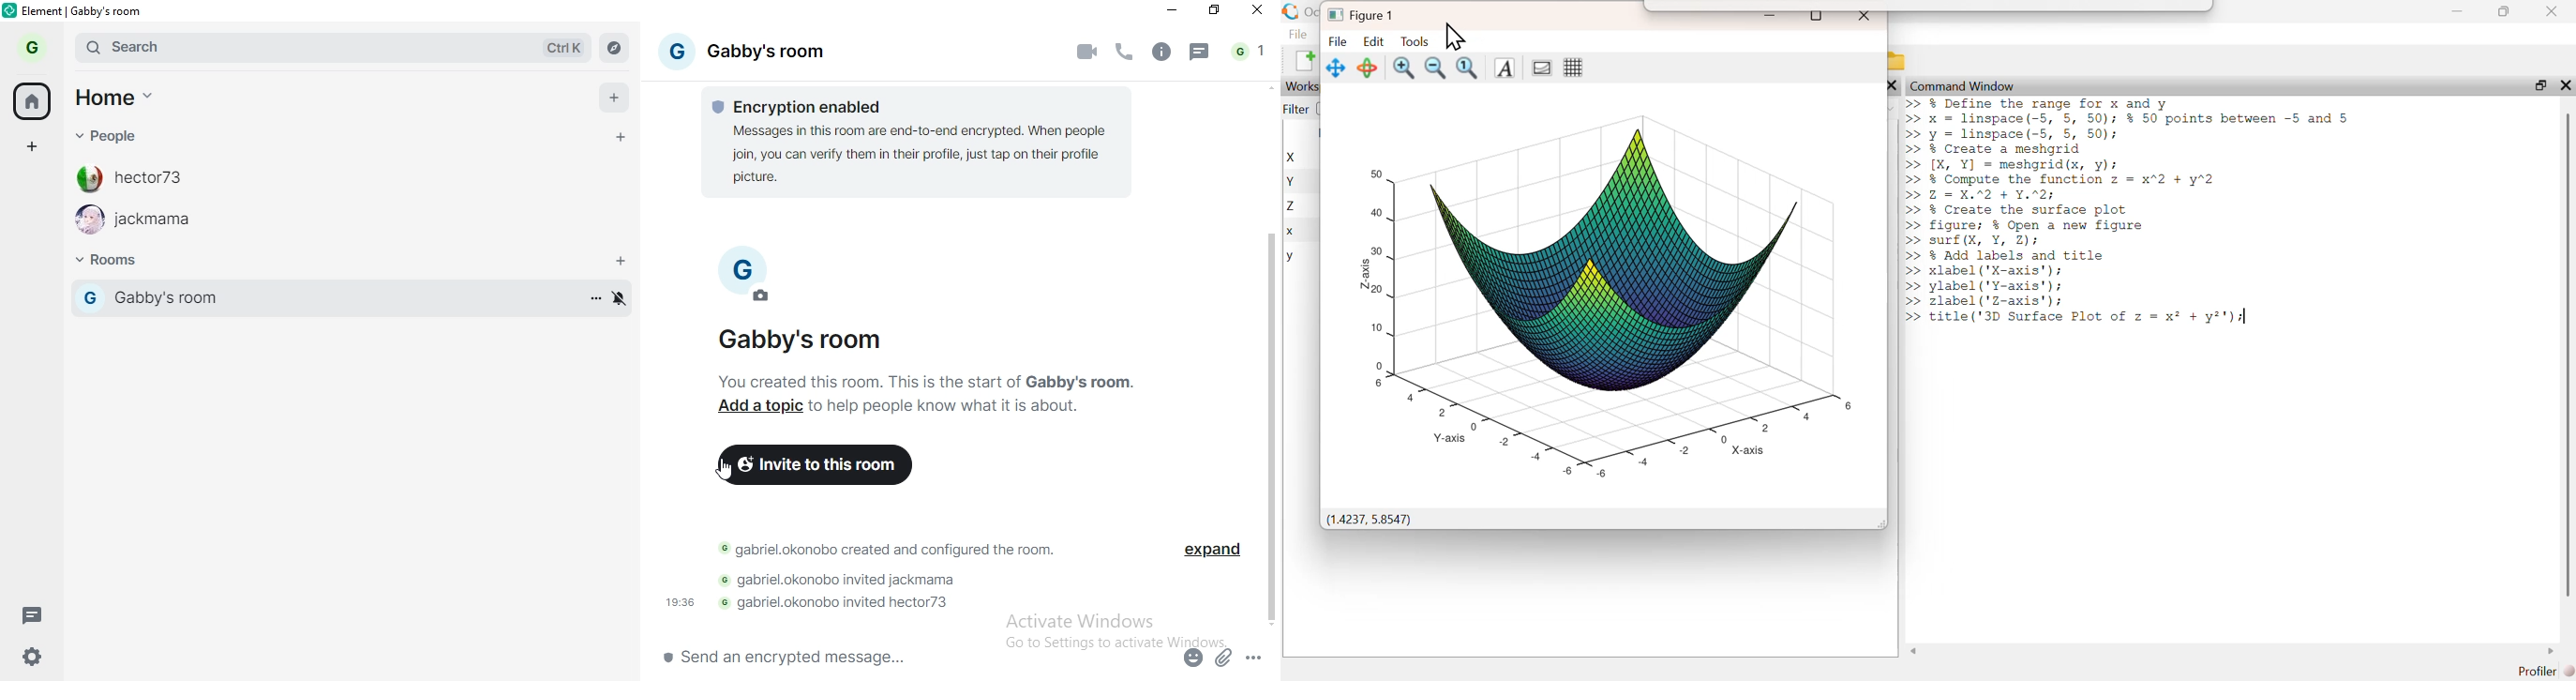 The height and width of the screenshot is (700, 2576). Describe the element at coordinates (2458, 11) in the screenshot. I see `minimize` at that location.